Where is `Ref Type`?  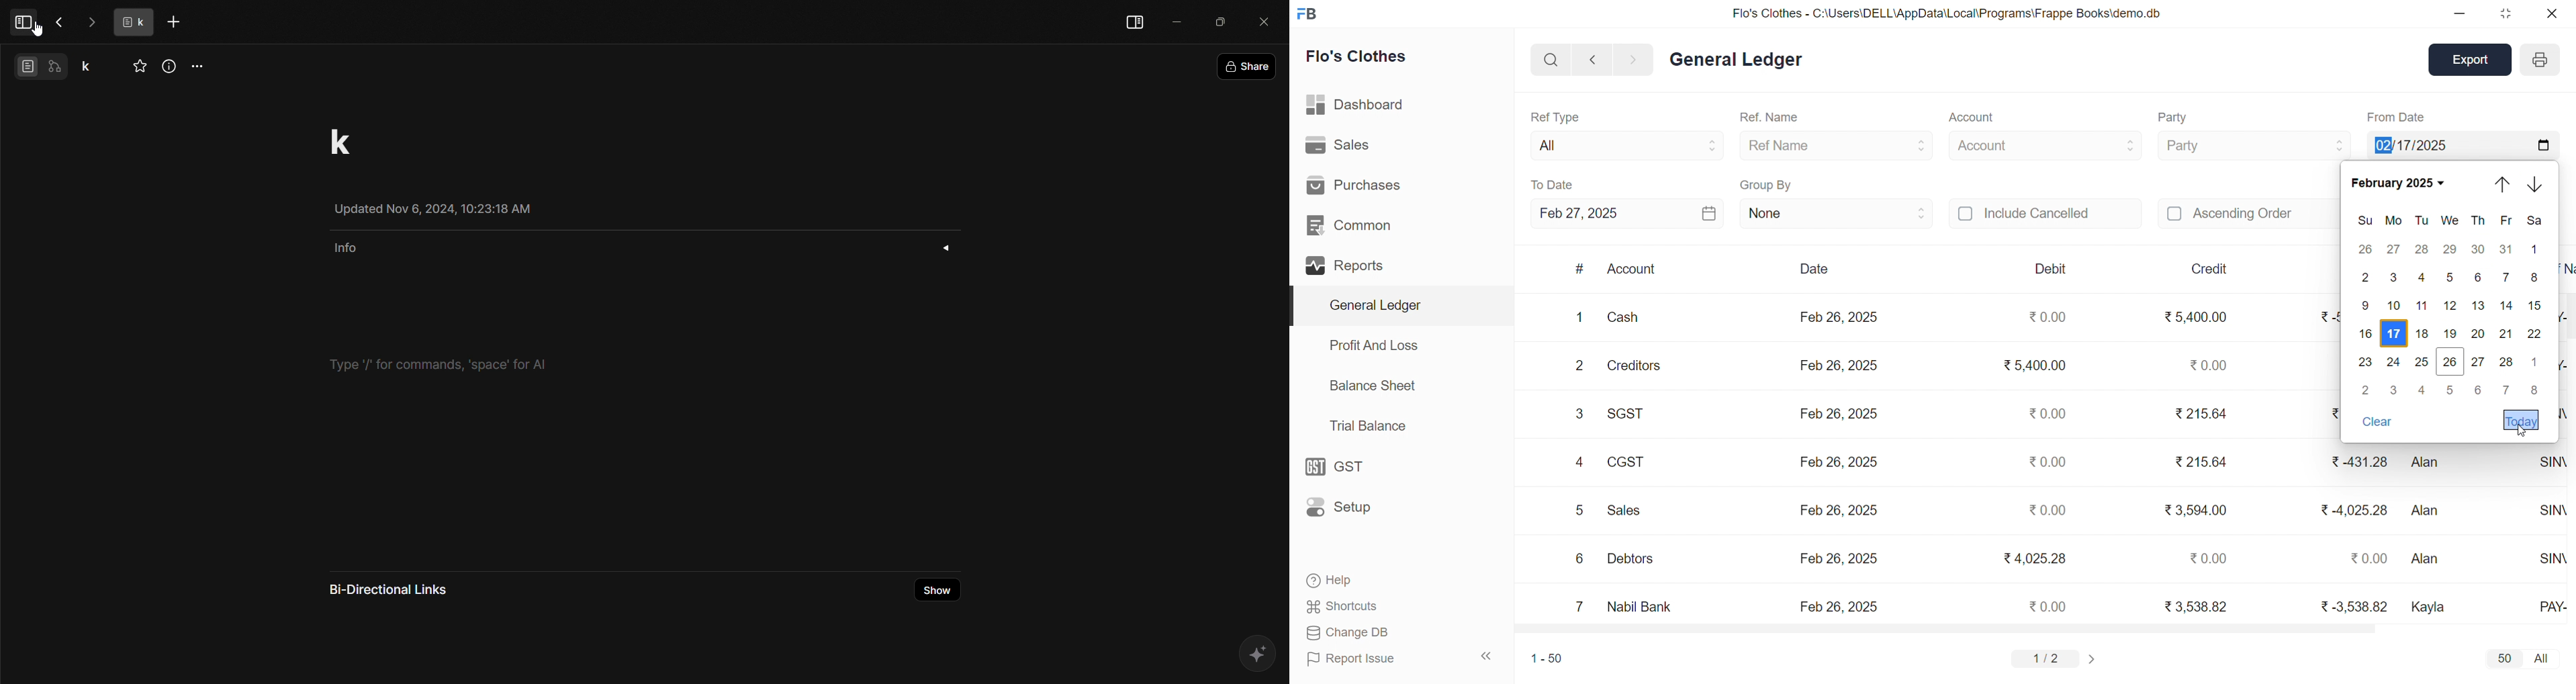
Ref Type is located at coordinates (1555, 116).